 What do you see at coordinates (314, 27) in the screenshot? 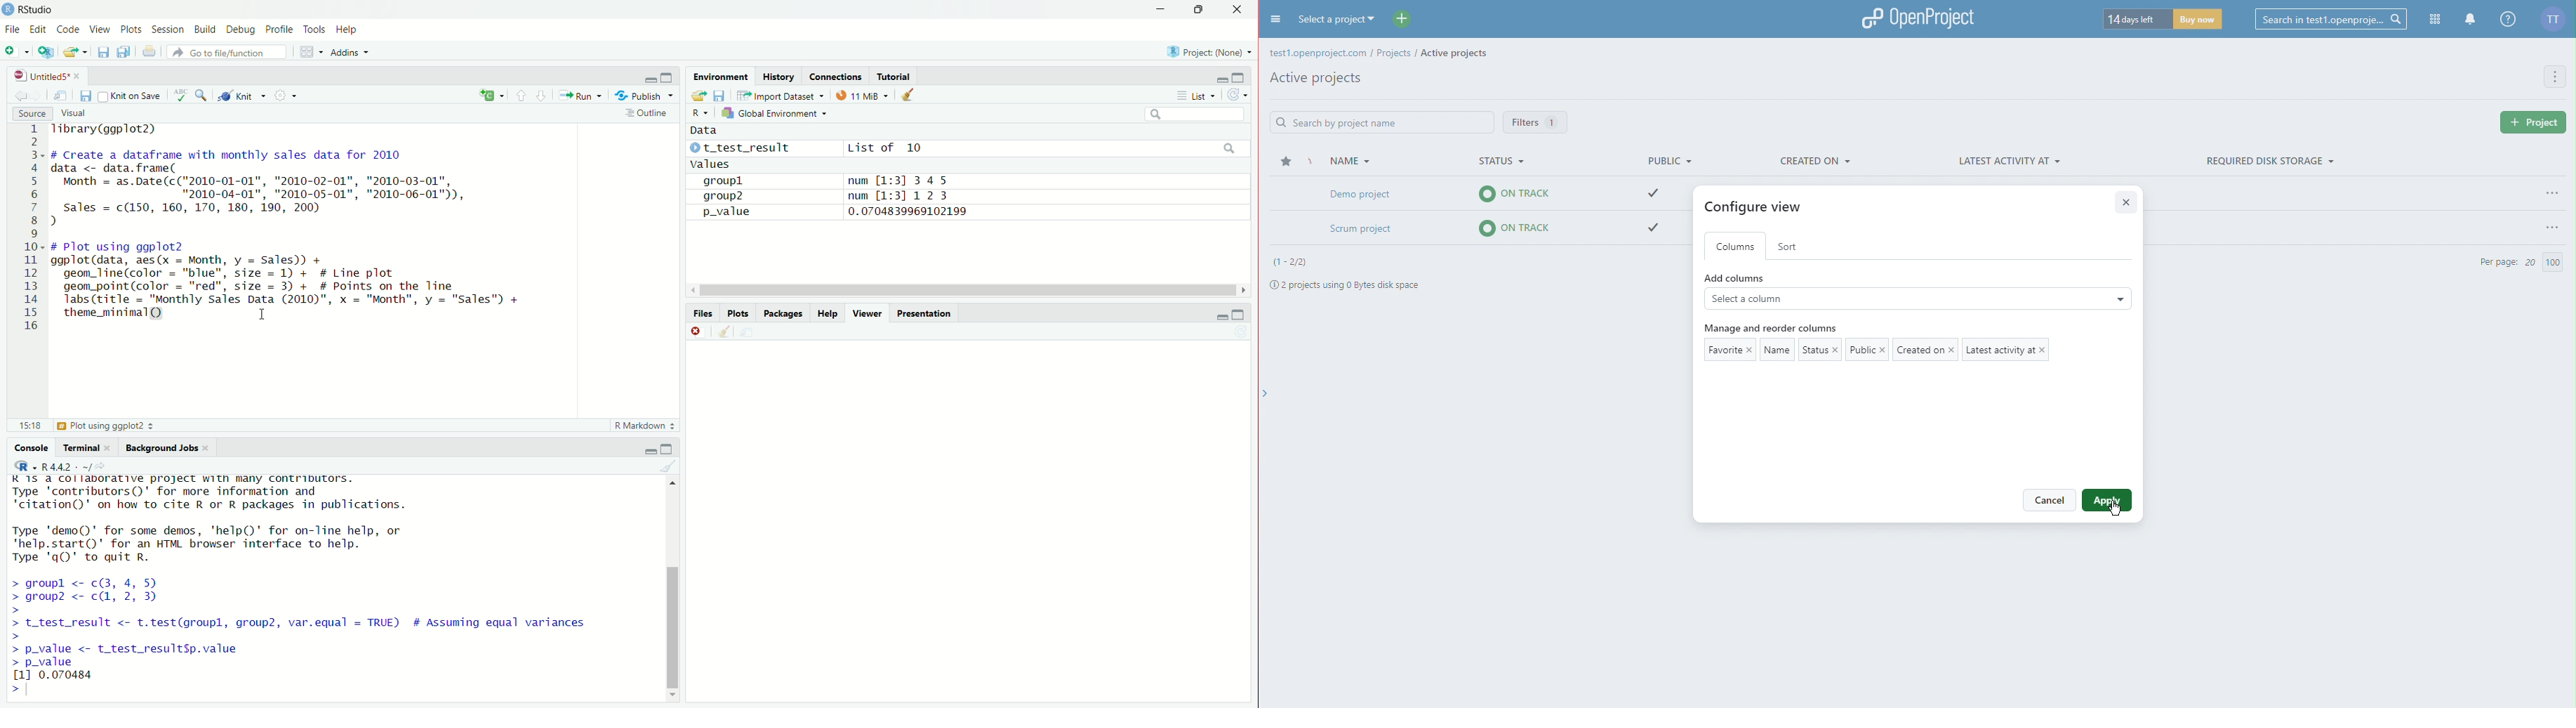
I see `Tools` at bounding box center [314, 27].